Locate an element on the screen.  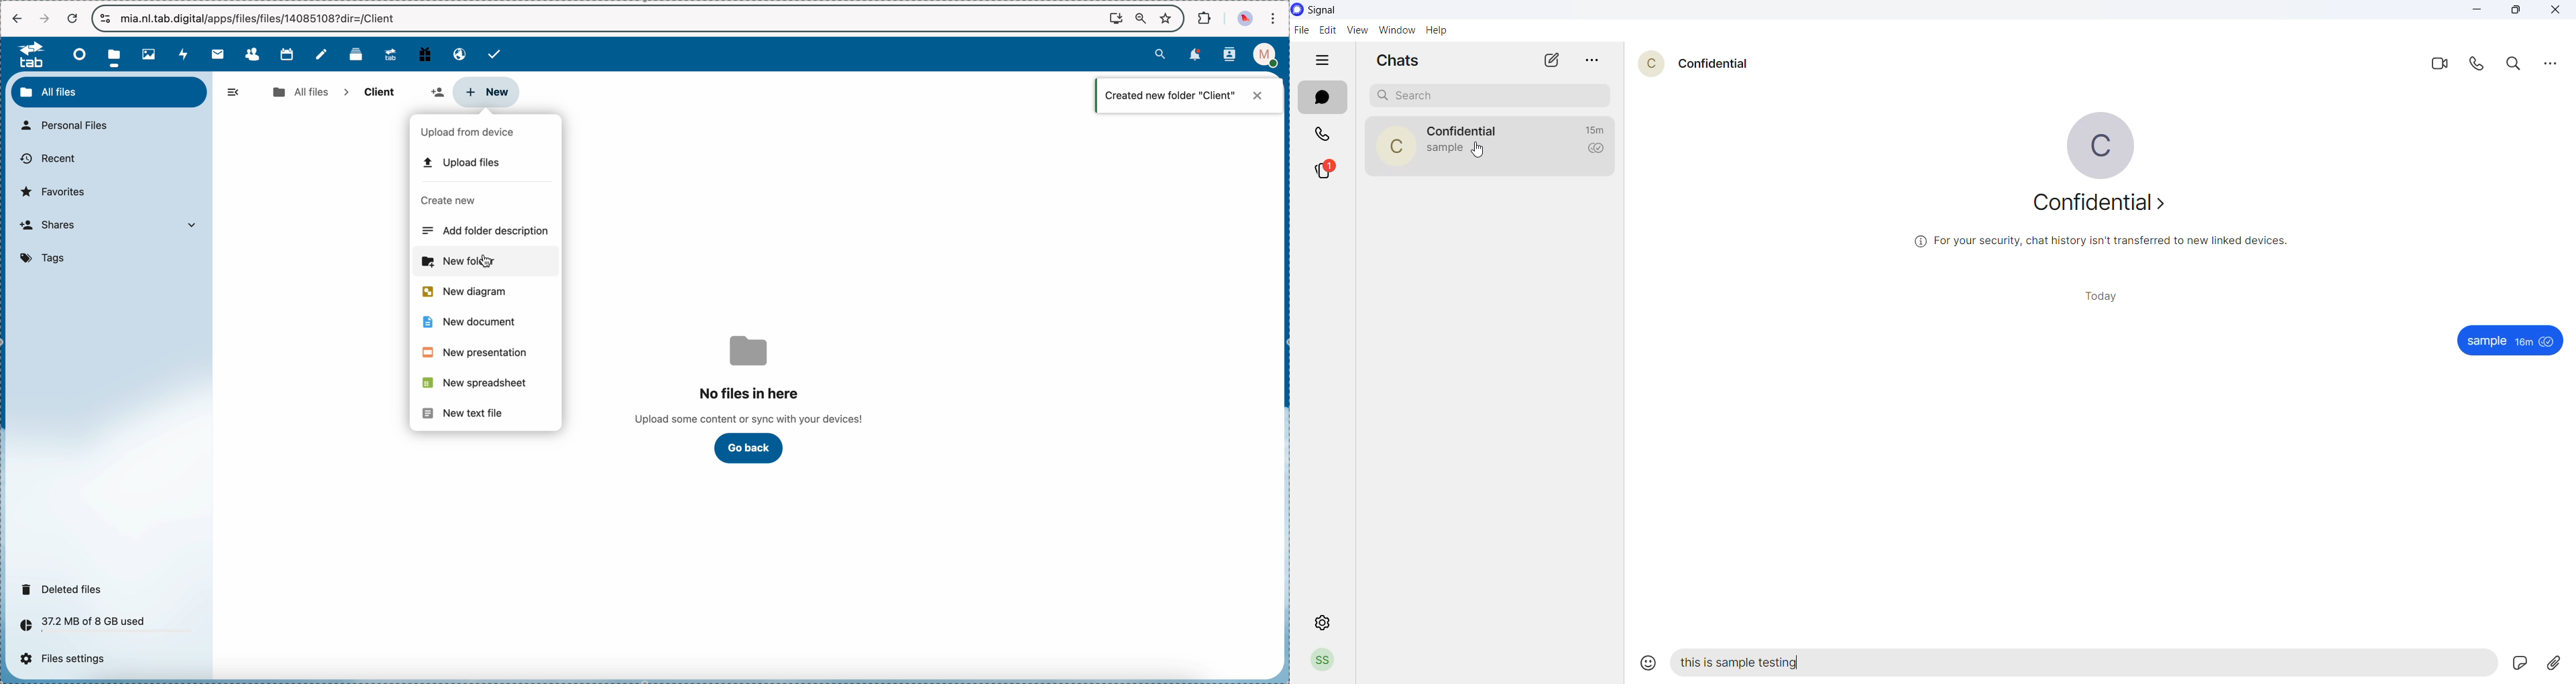
contacts is located at coordinates (1230, 56).